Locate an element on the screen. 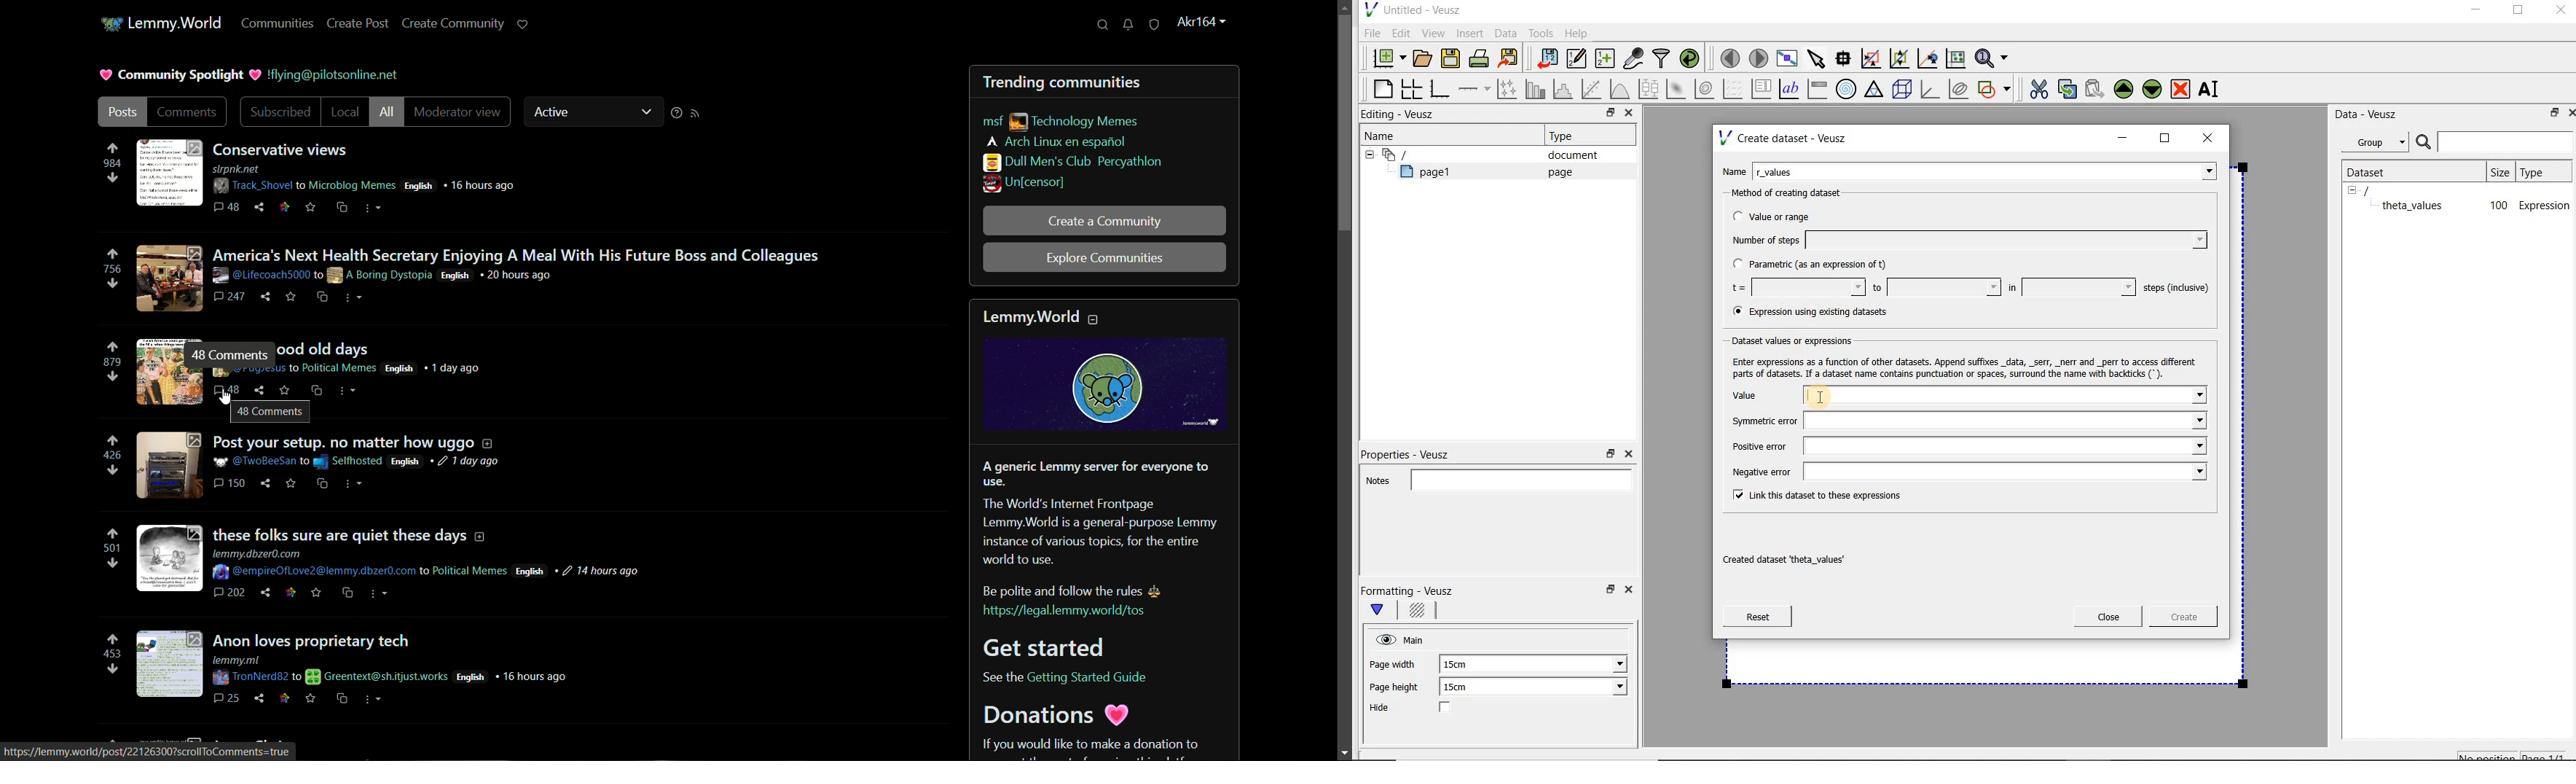  support lemmy.world is located at coordinates (523, 25).